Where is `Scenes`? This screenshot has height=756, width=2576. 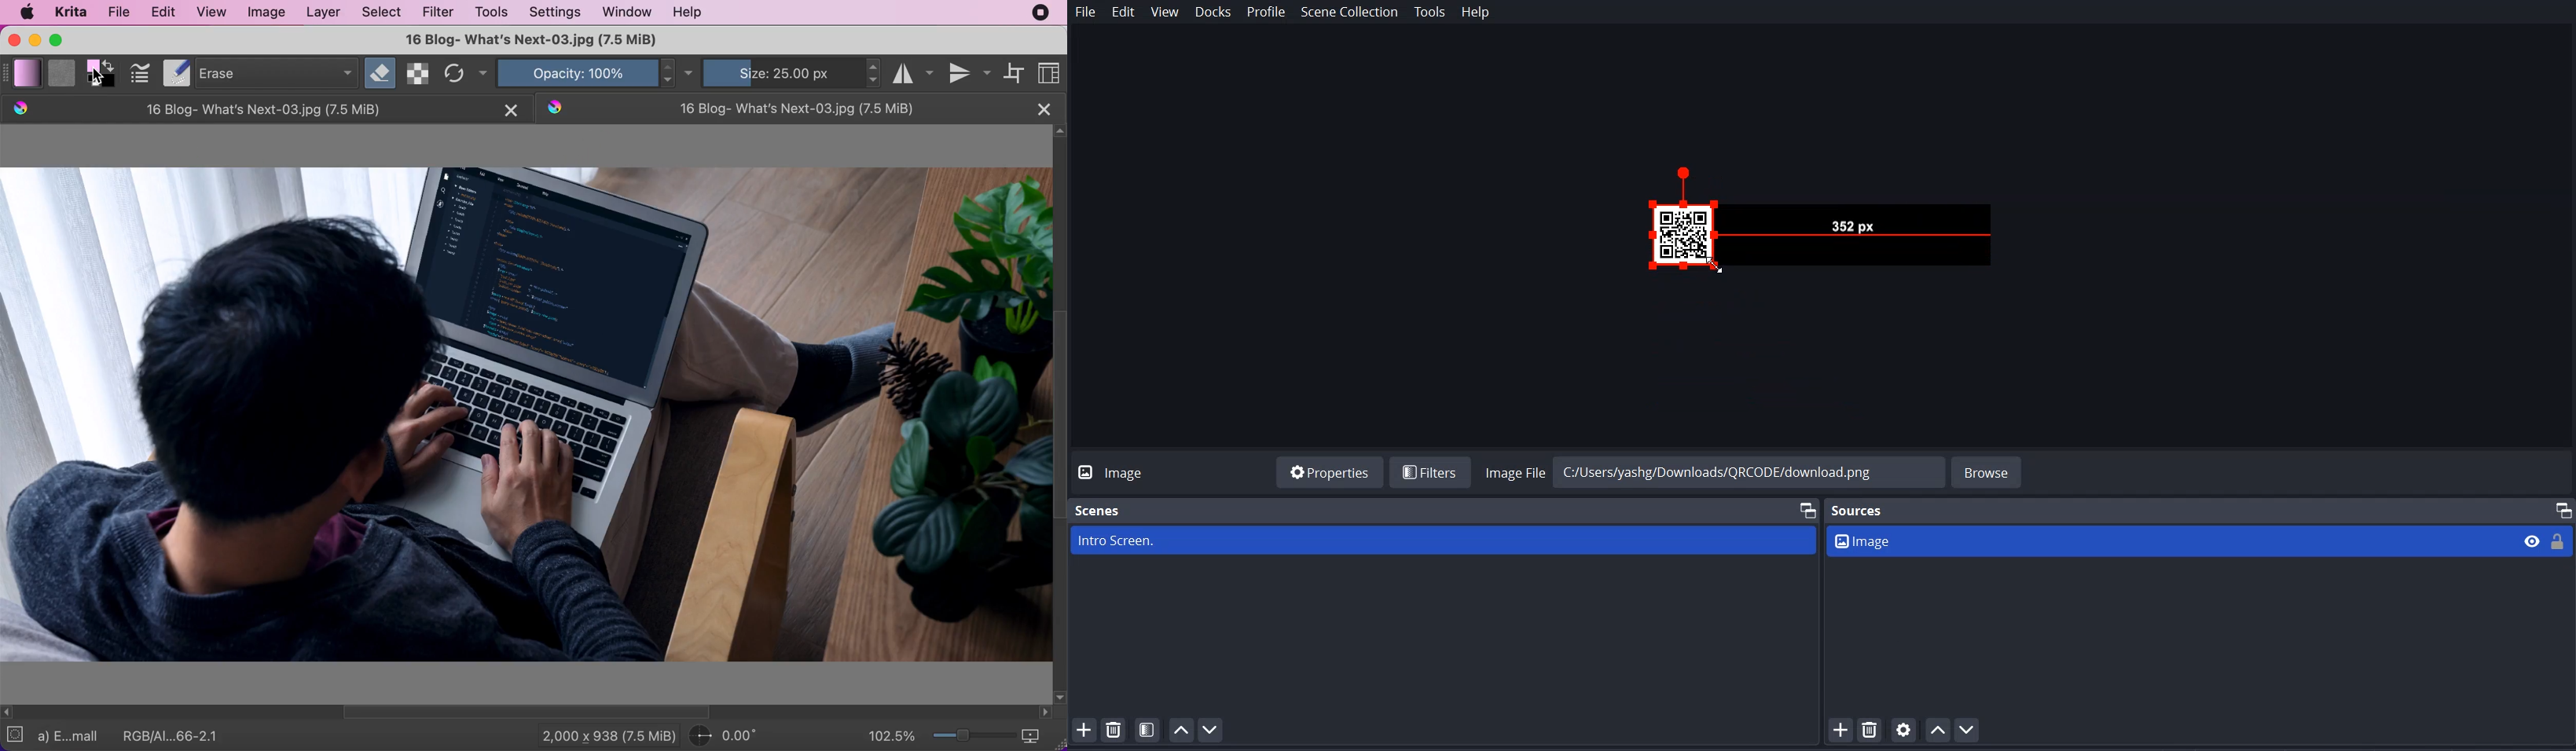
Scenes is located at coordinates (1103, 507).